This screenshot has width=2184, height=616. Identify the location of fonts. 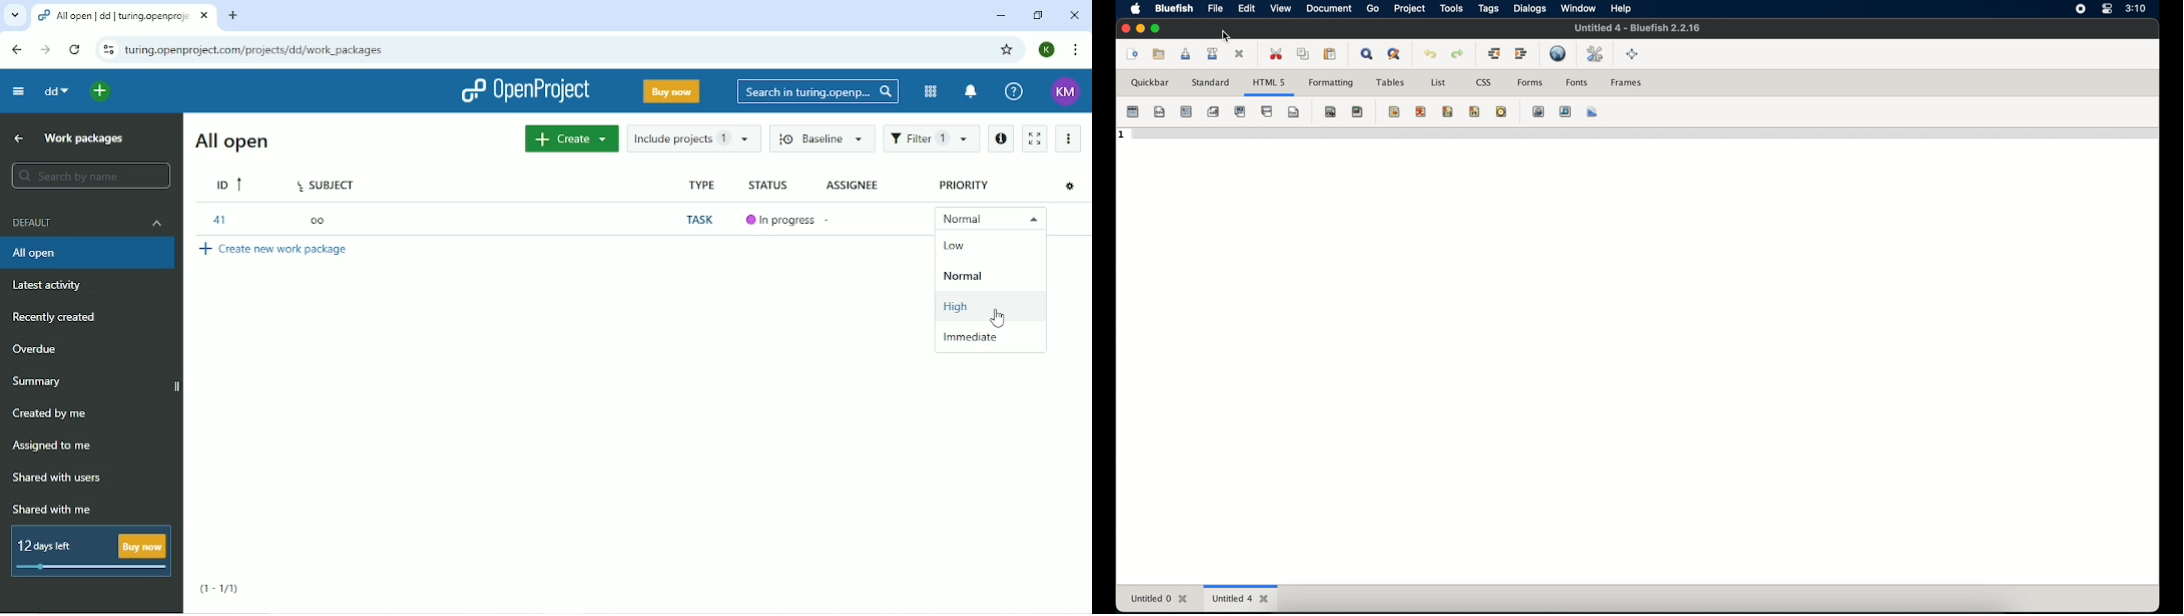
(1578, 82).